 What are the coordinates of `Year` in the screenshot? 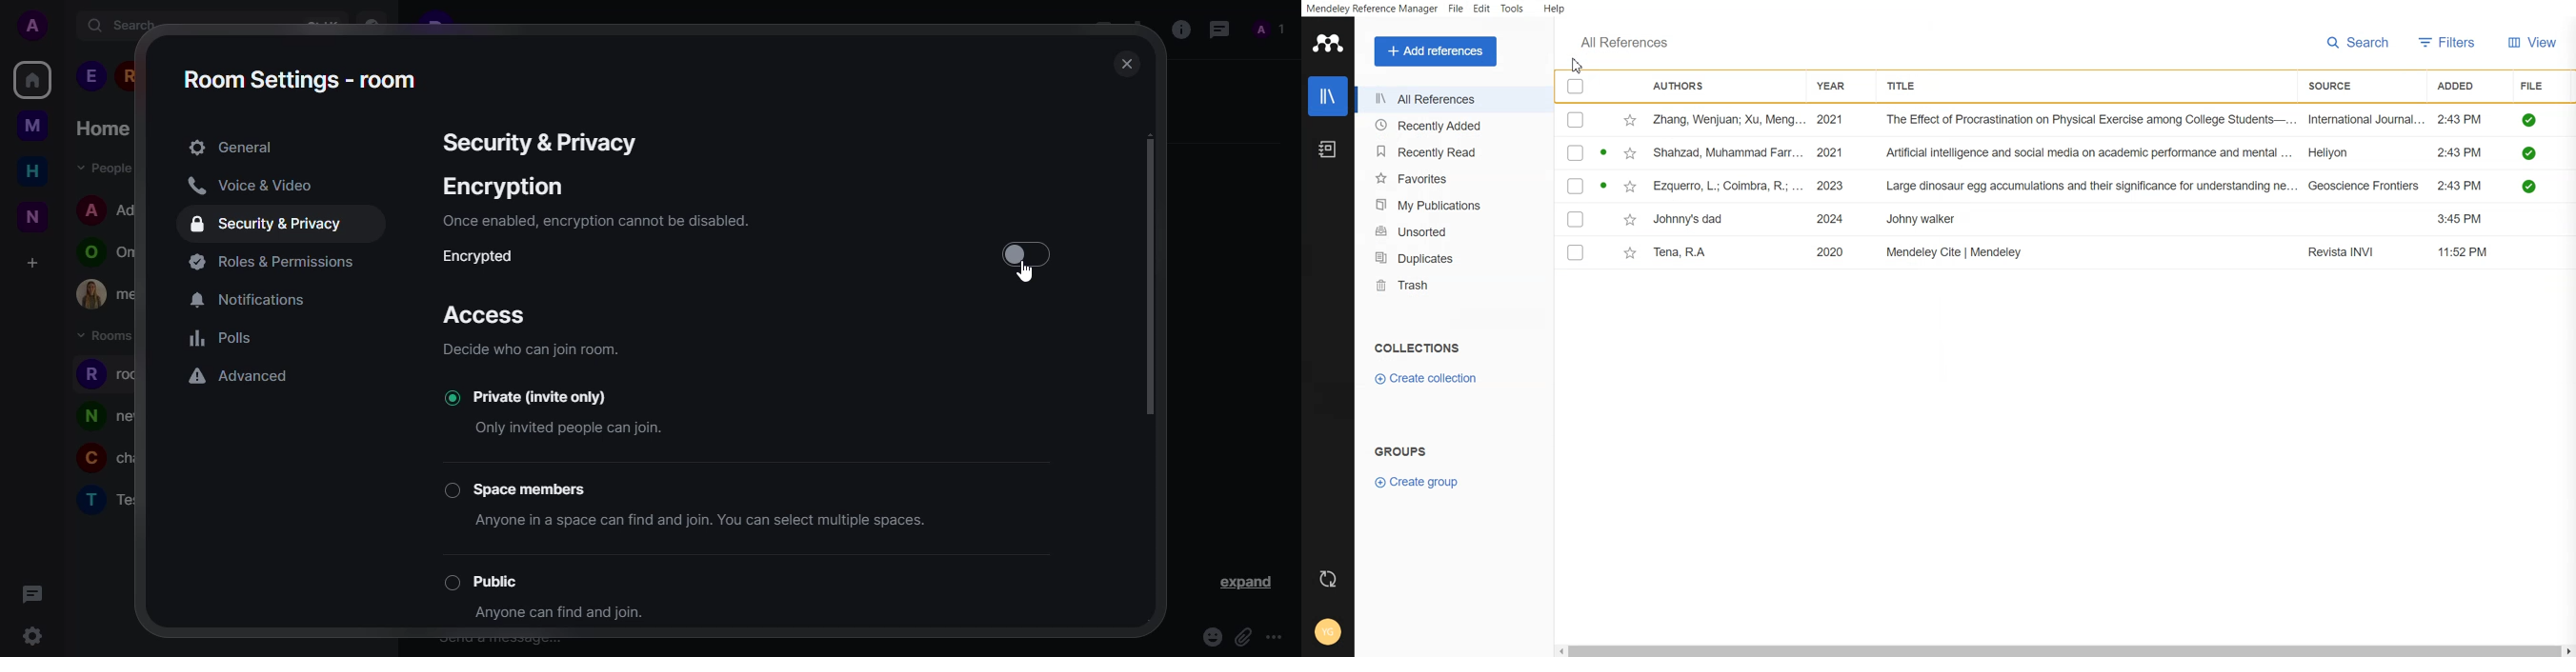 It's located at (1836, 86).